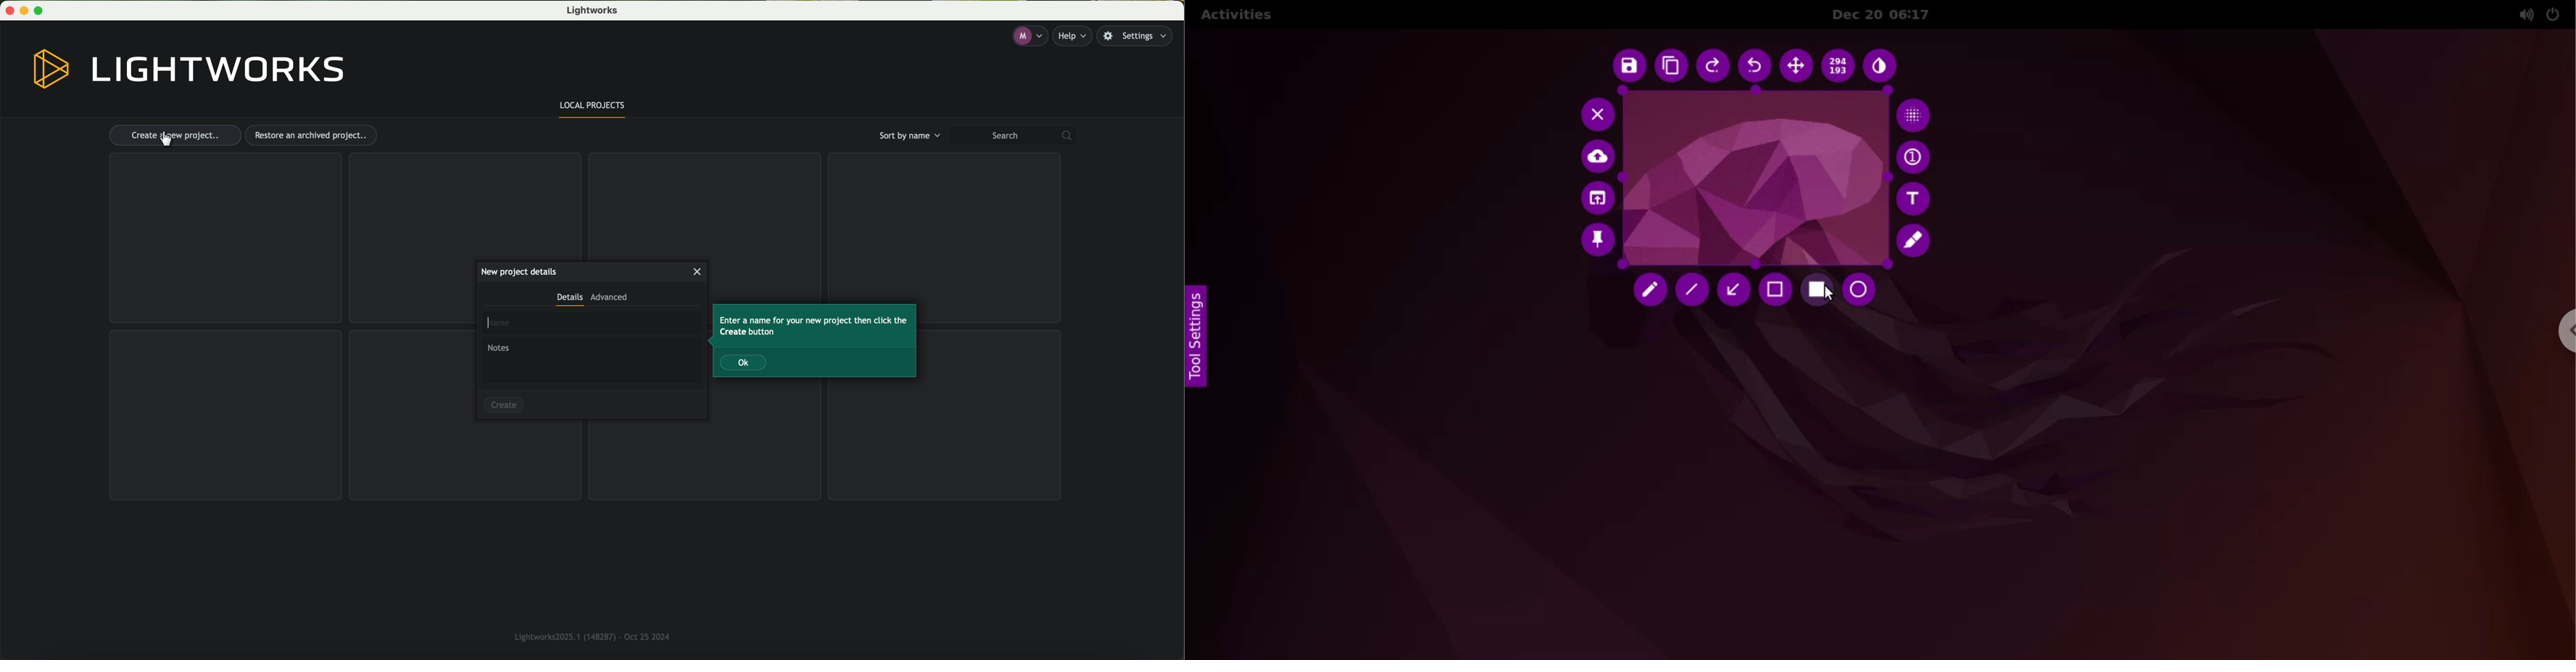  What do you see at coordinates (166, 139) in the screenshot?
I see `Mouse Cursor` at bounding box center [166, 139].